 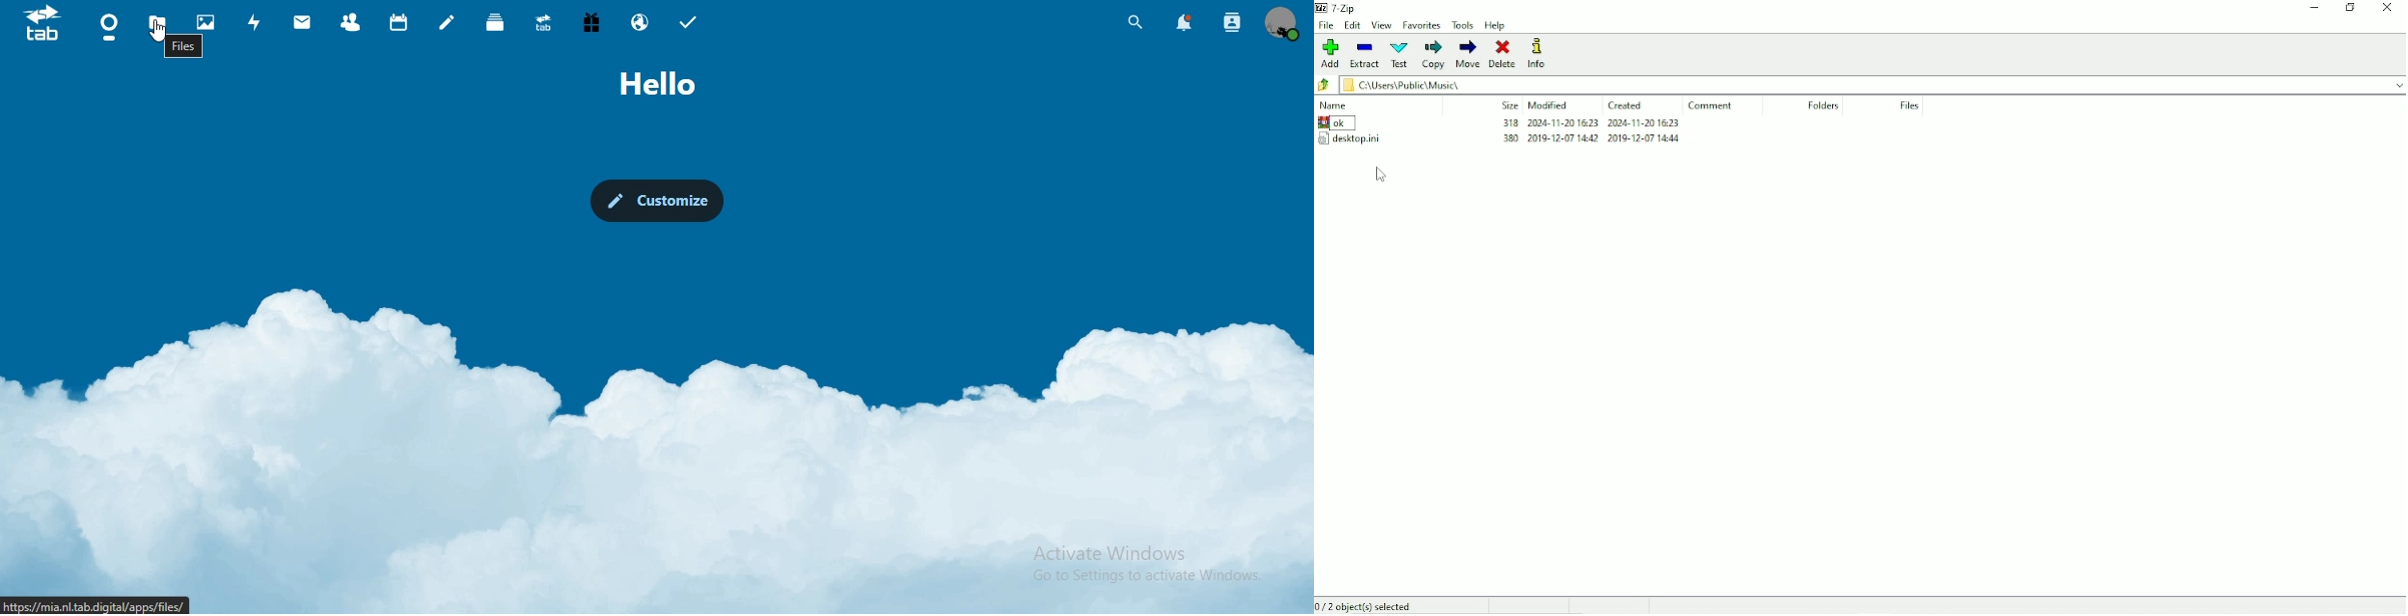 What do you see at coordinates (1183, 22) in the screenshot?
I see `notifications` at bounding box center [1183, 22].